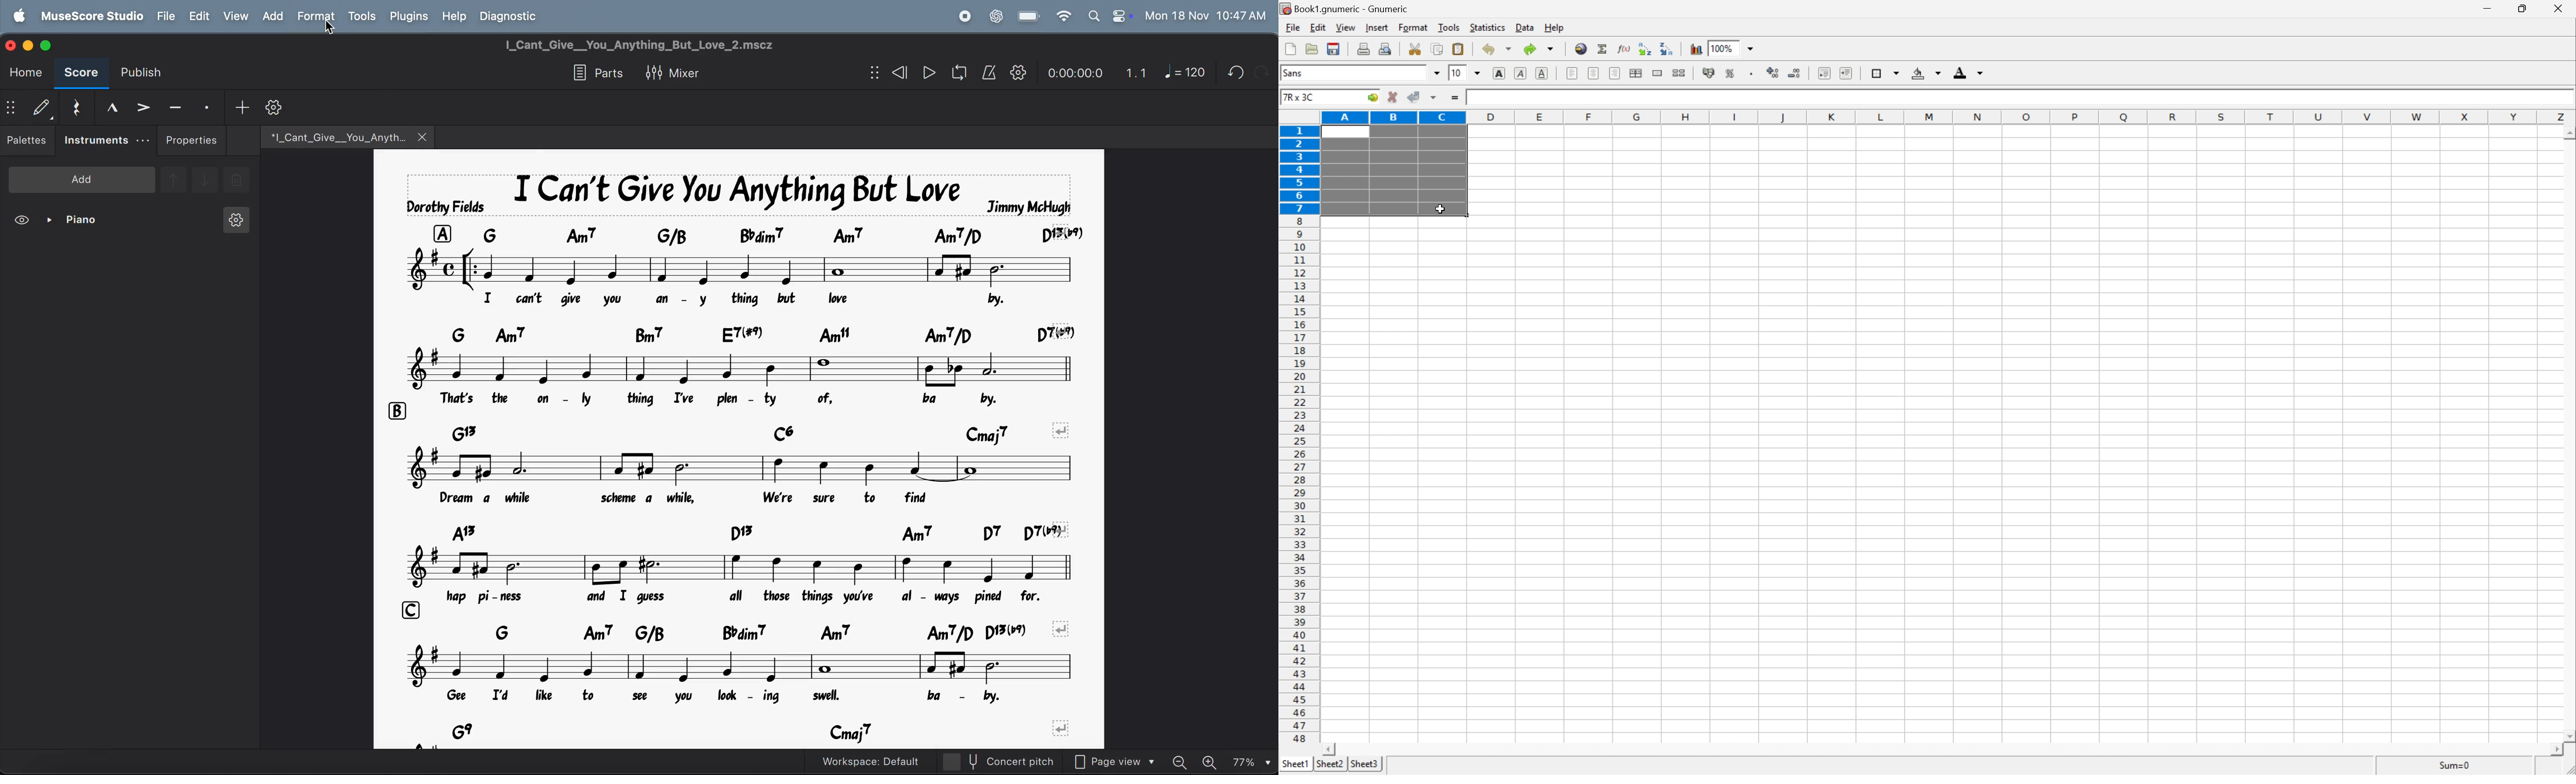  Describe the element at coordinates (1019, 762) in the screenshot. I see `concert pitch` at that location.